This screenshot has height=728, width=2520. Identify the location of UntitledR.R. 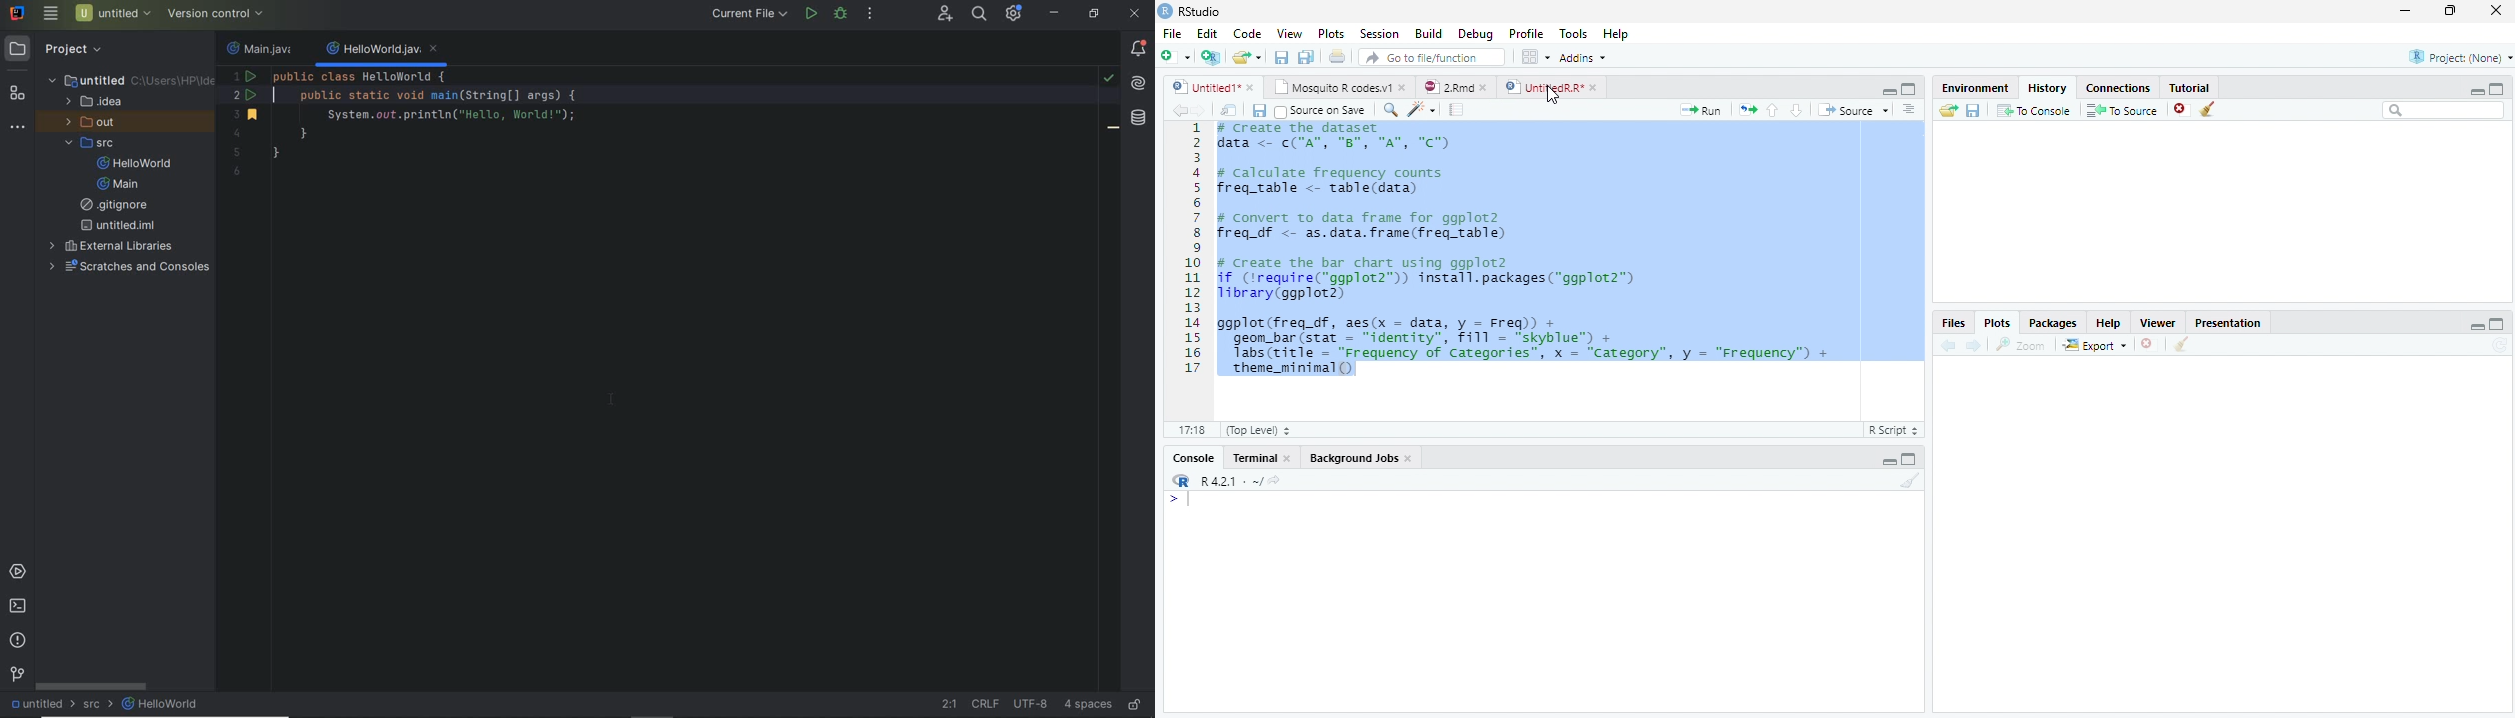
(1551, 86).